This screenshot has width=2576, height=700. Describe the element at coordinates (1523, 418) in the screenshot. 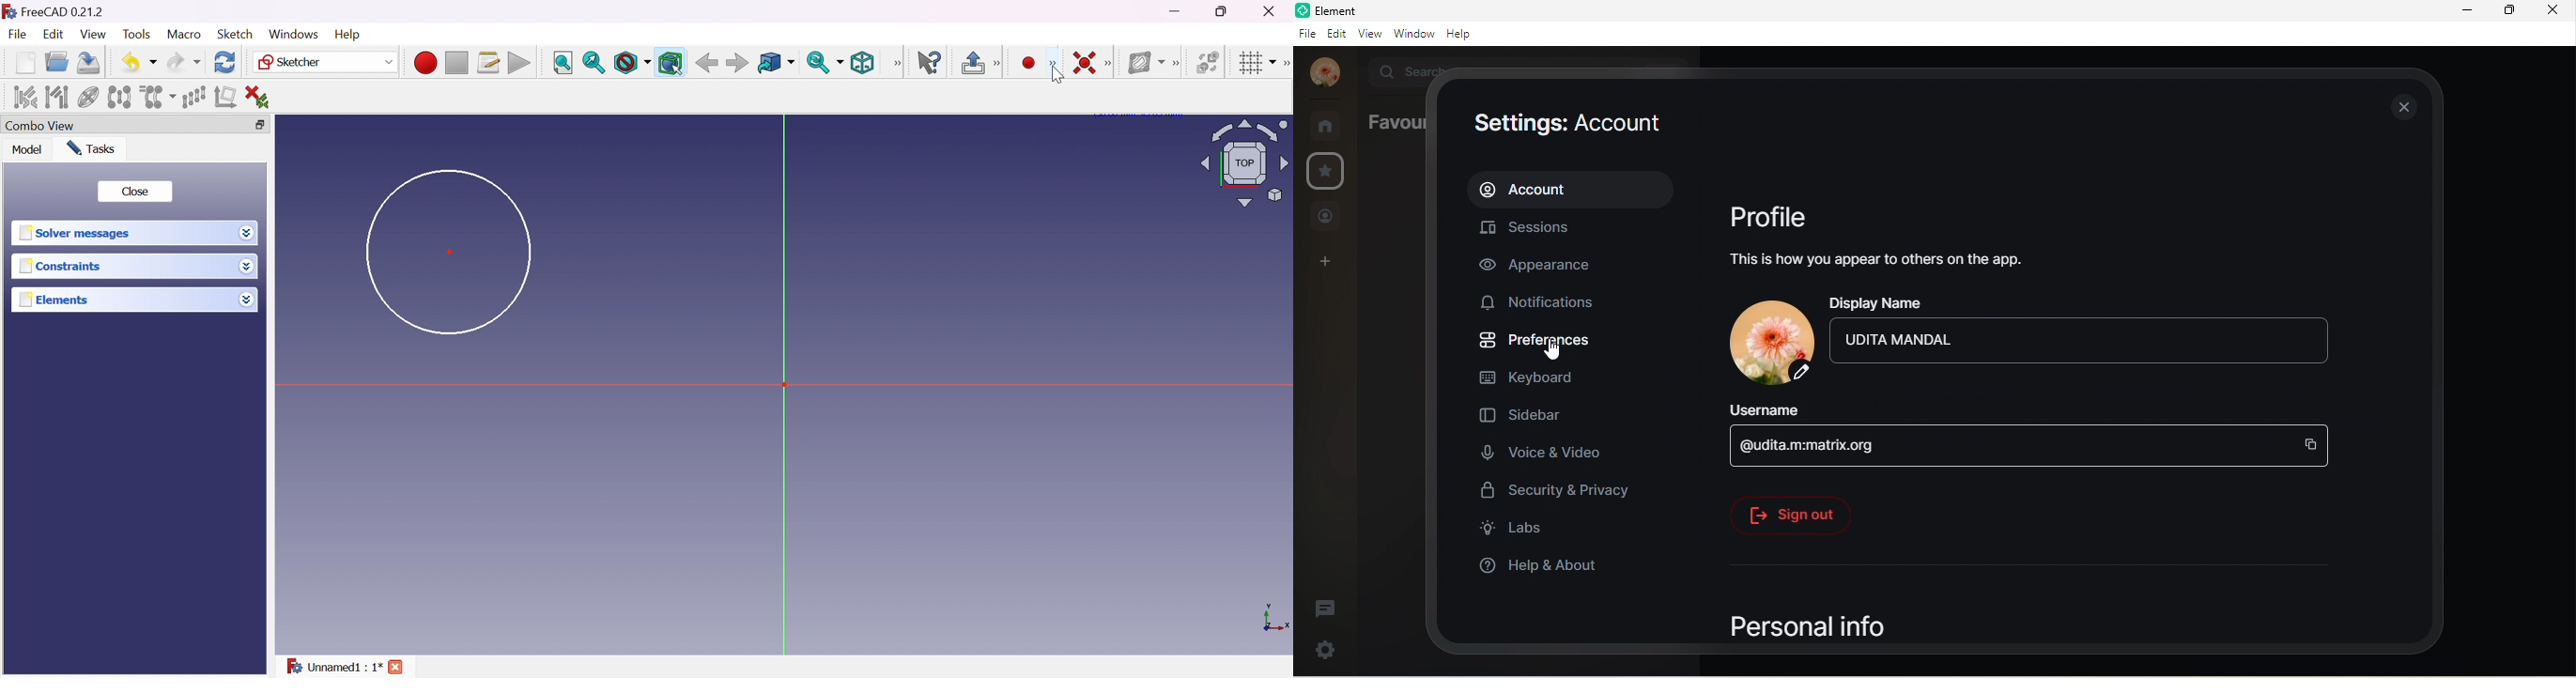

I see `sidebar` at that location.